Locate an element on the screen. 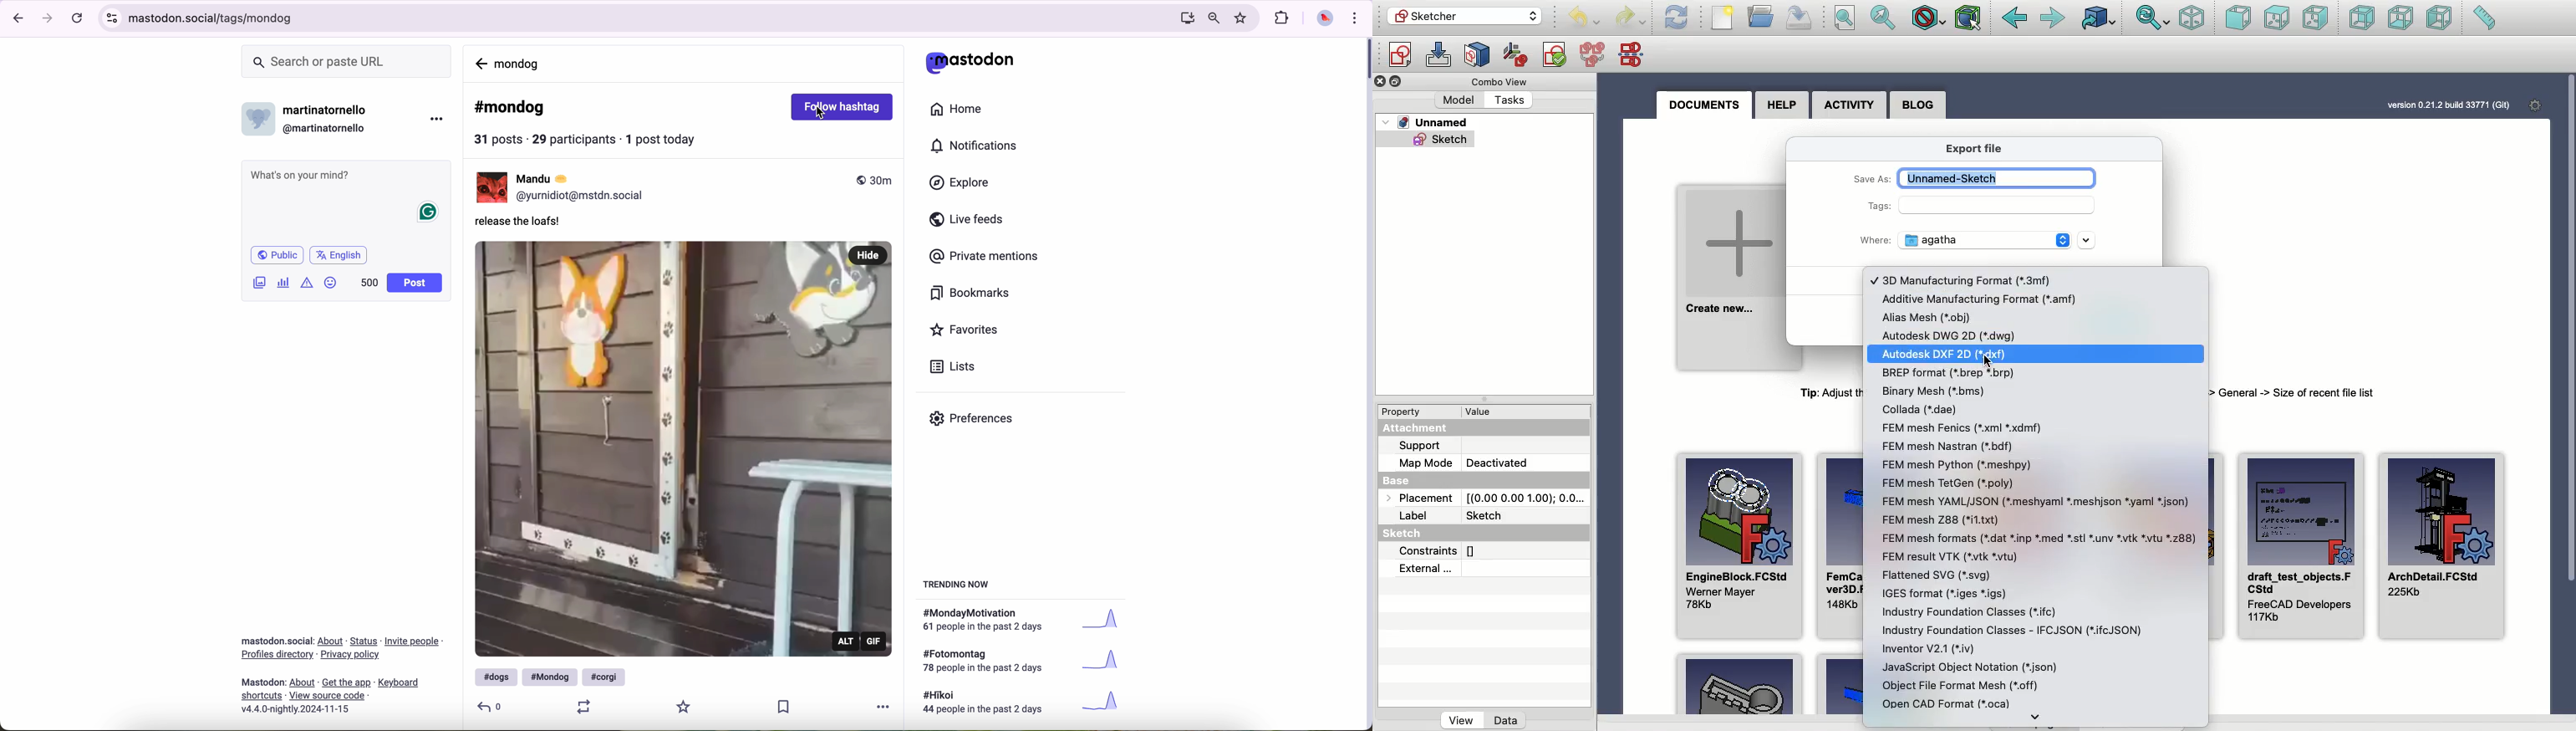 The height and width of the screenshot is (756, 2576). dwg is located at coordinates (1948, 335).